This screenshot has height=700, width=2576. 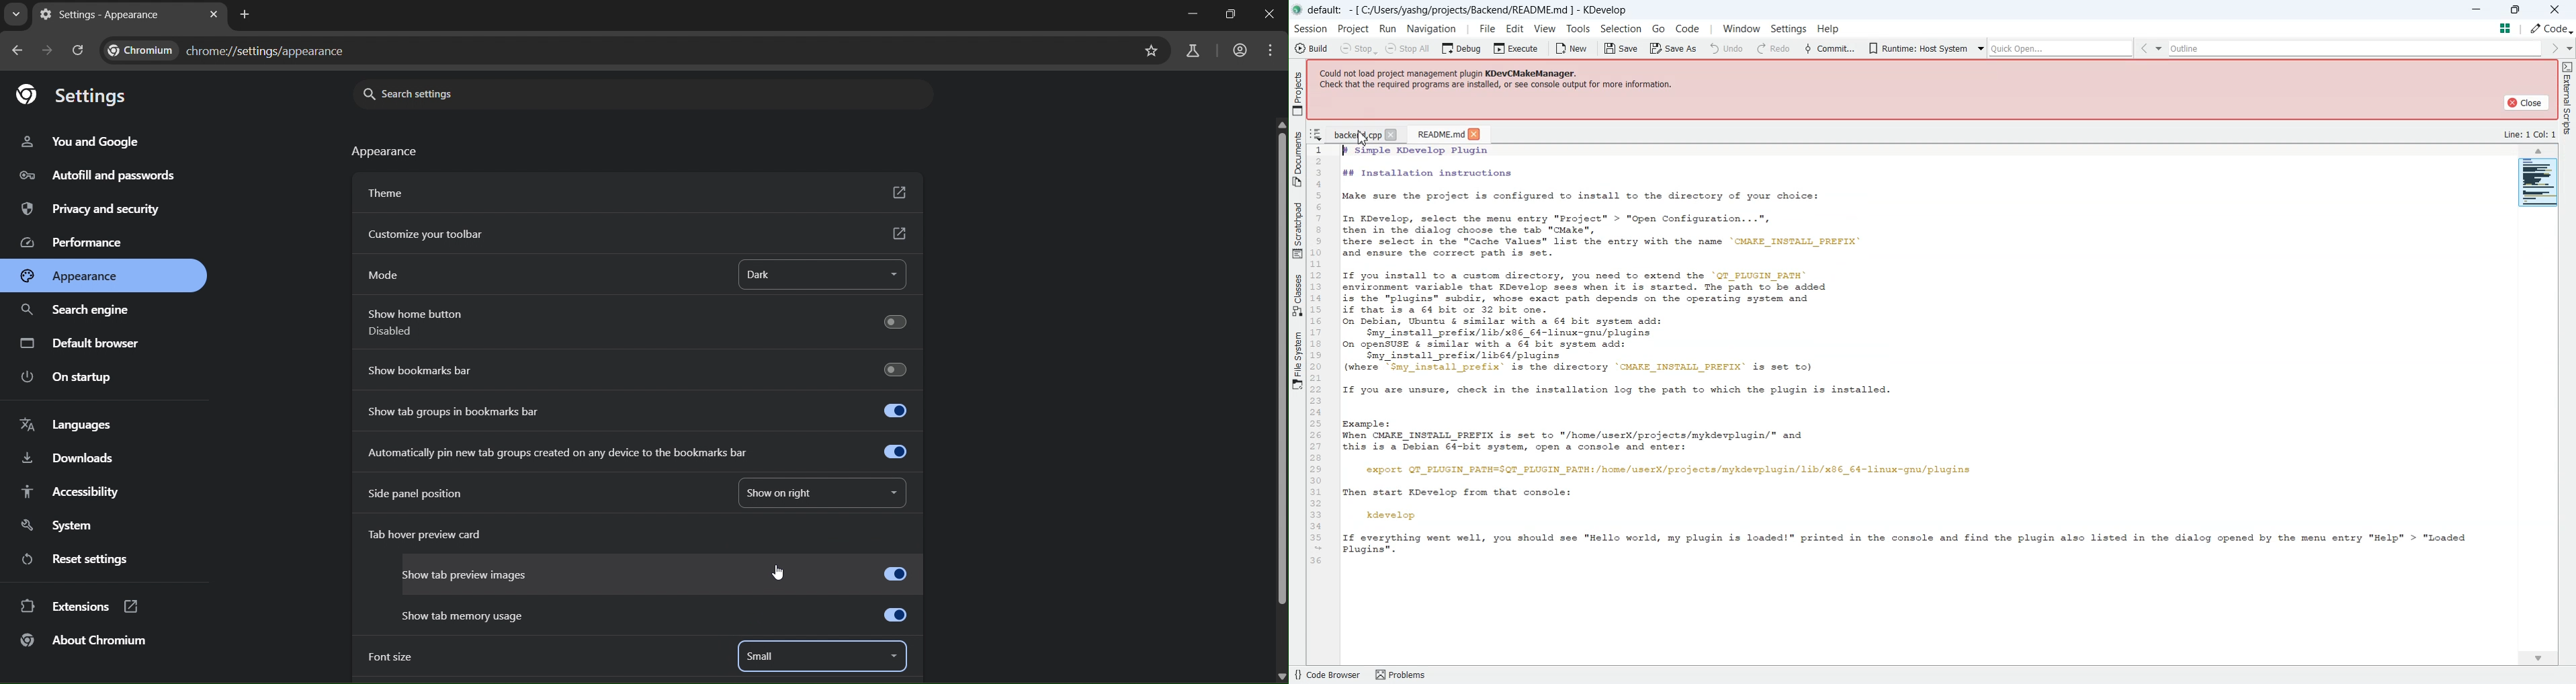 What do you see at coordinates (79, 142) in the screenshot?
I see `you & google` at bounding box center [79, 142].